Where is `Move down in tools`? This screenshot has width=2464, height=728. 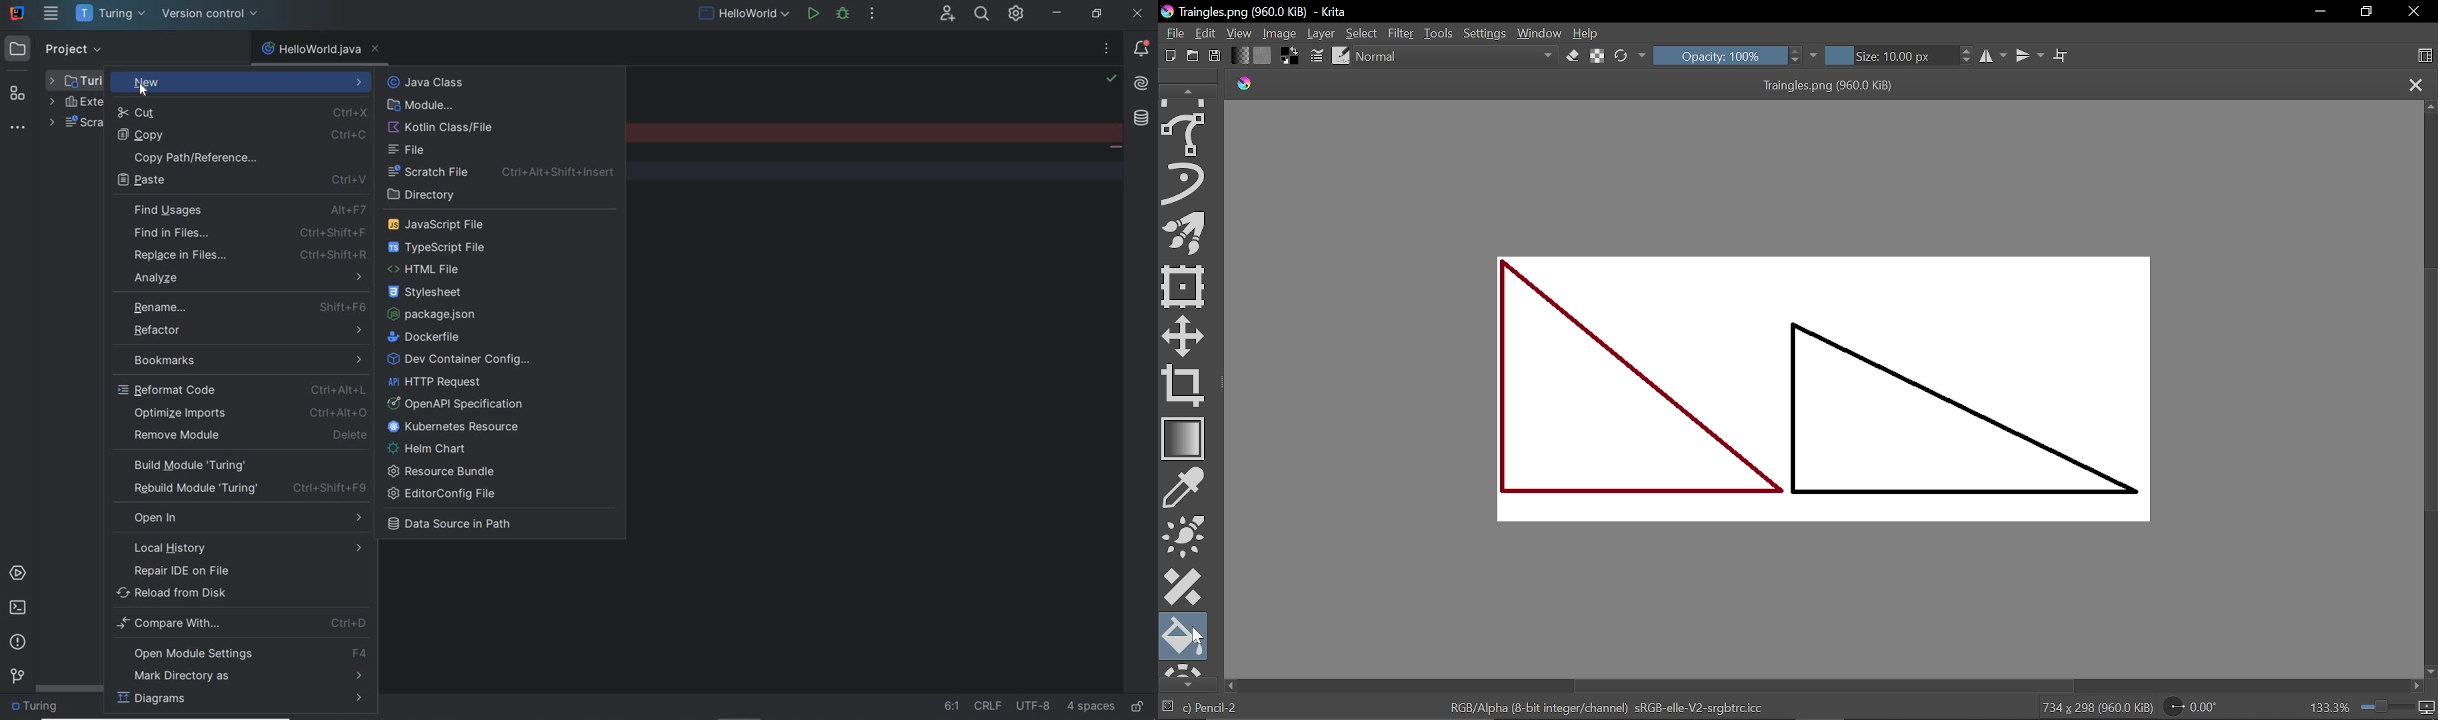 Move down in tools is located at coordinates (1184, 683).